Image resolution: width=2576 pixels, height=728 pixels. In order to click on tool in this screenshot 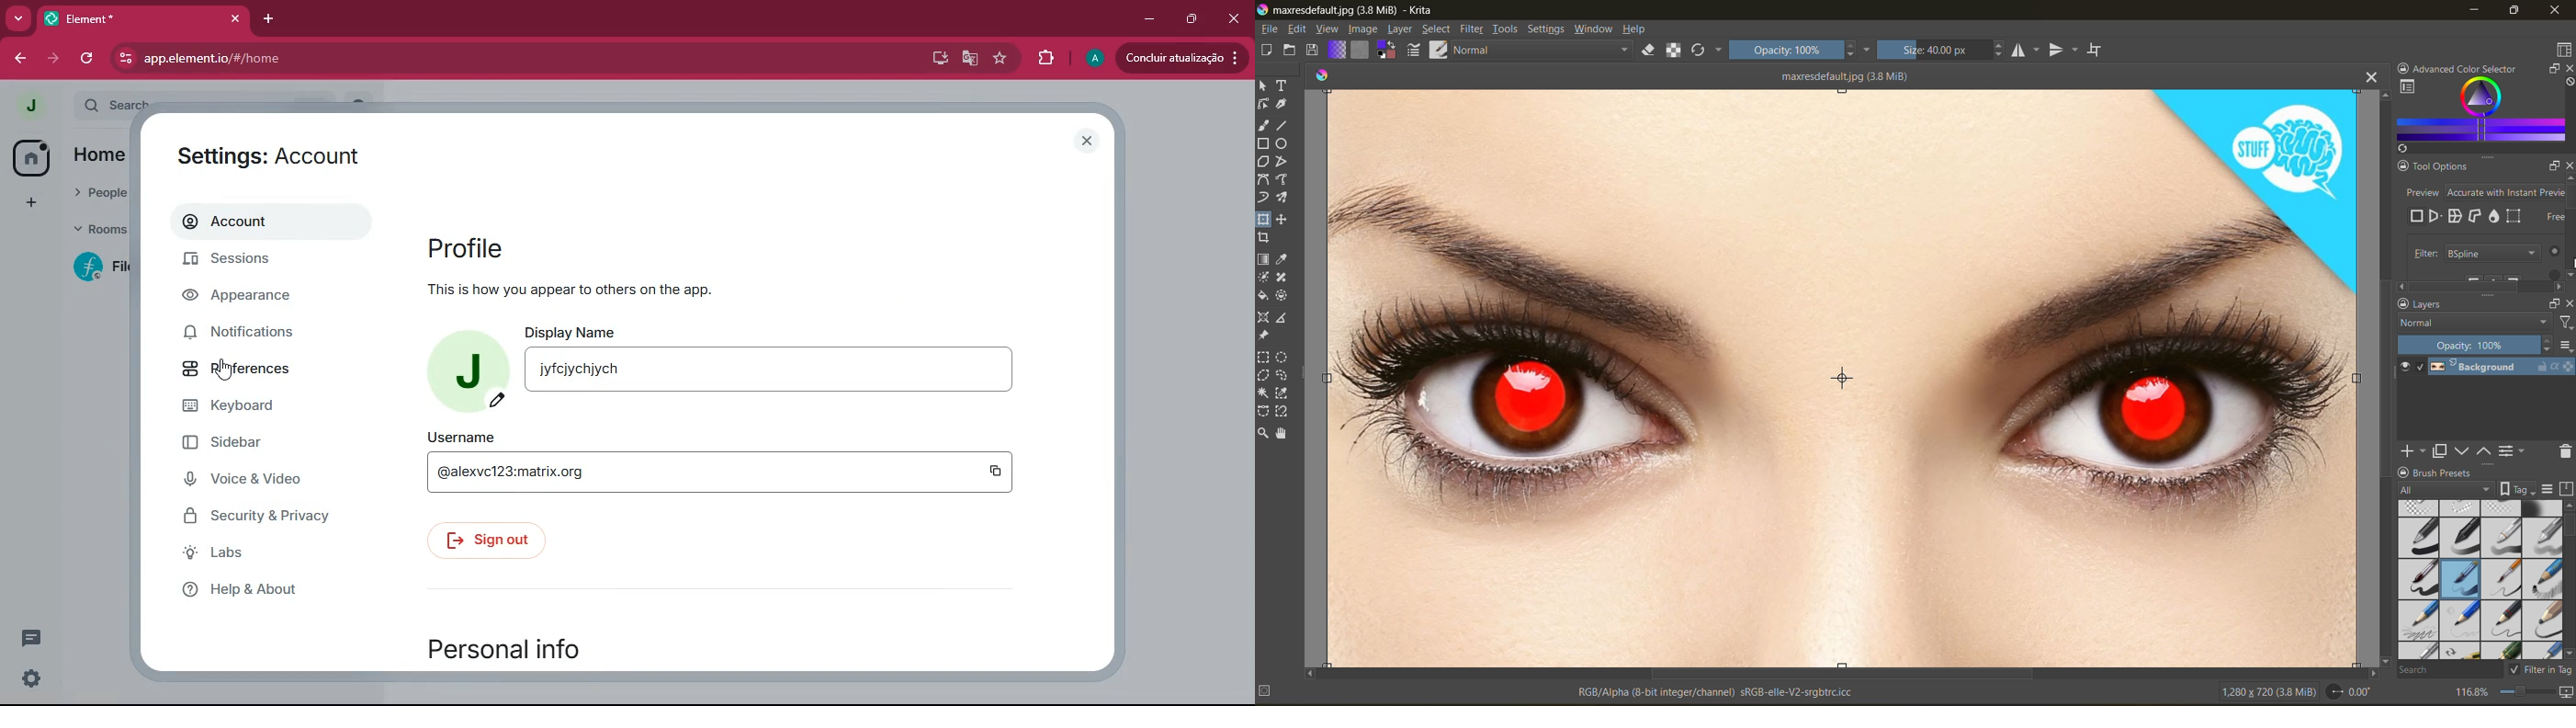, I will do `click(1285, 125)`.